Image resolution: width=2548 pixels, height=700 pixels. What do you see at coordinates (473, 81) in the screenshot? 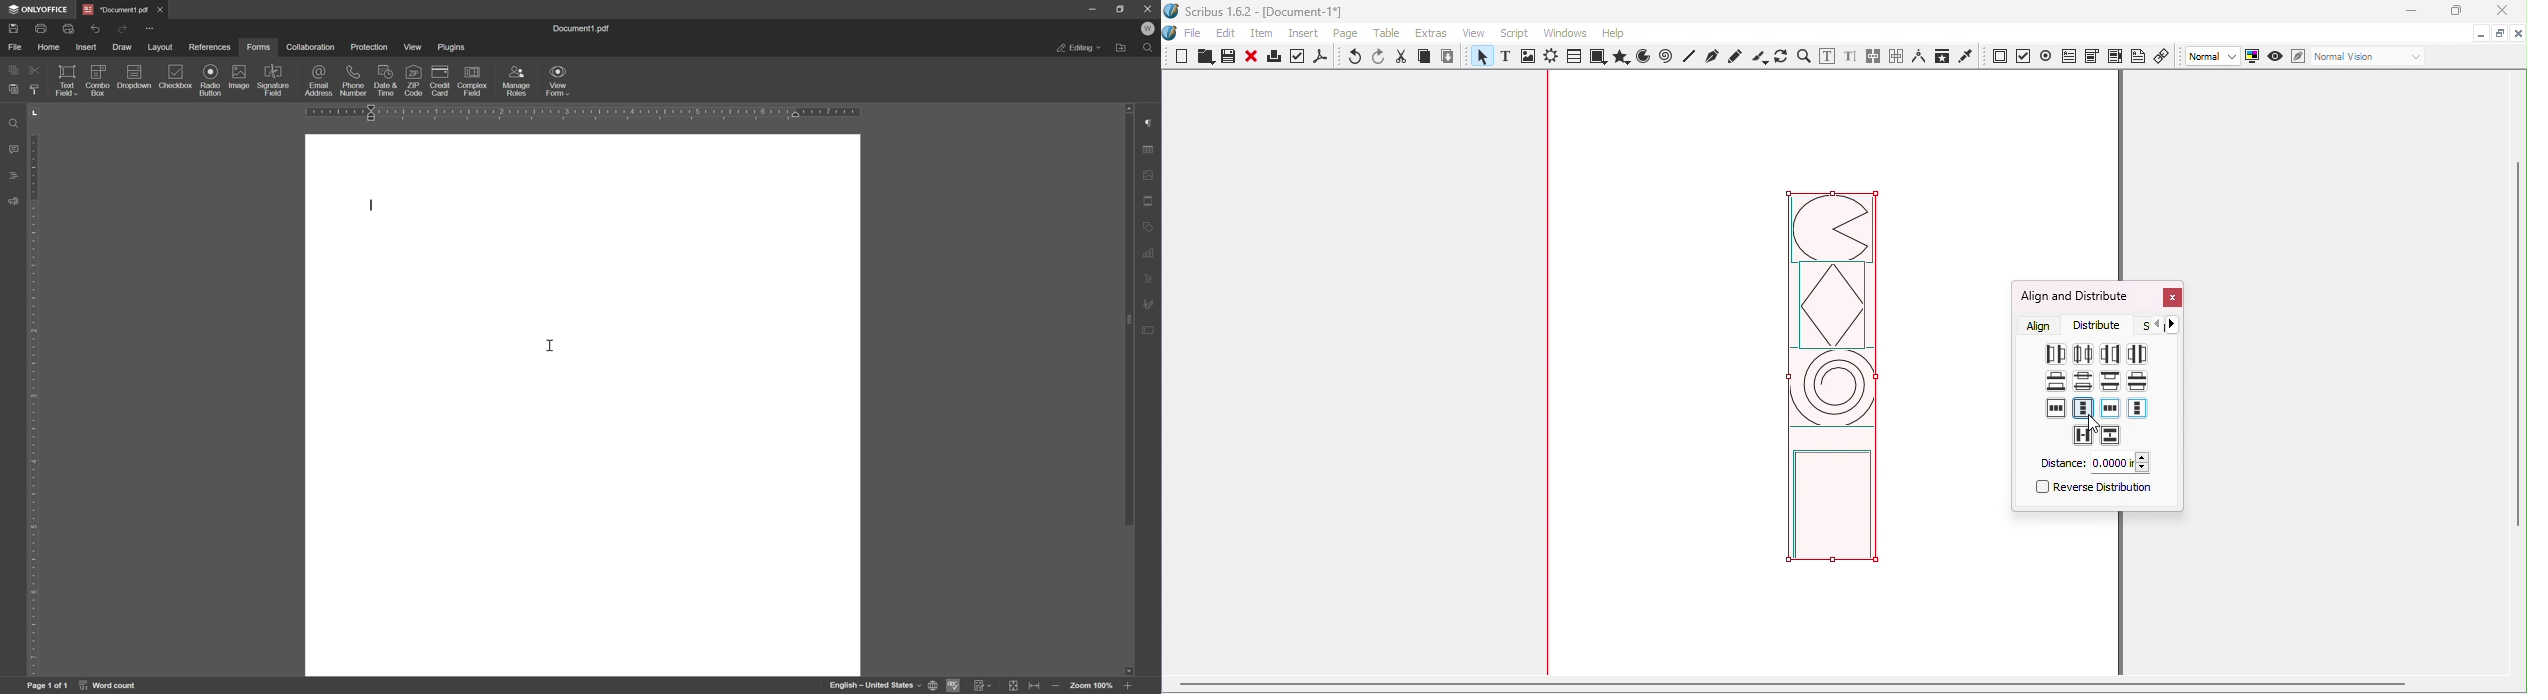
I see `complex field` at bounding box center [473, 81].